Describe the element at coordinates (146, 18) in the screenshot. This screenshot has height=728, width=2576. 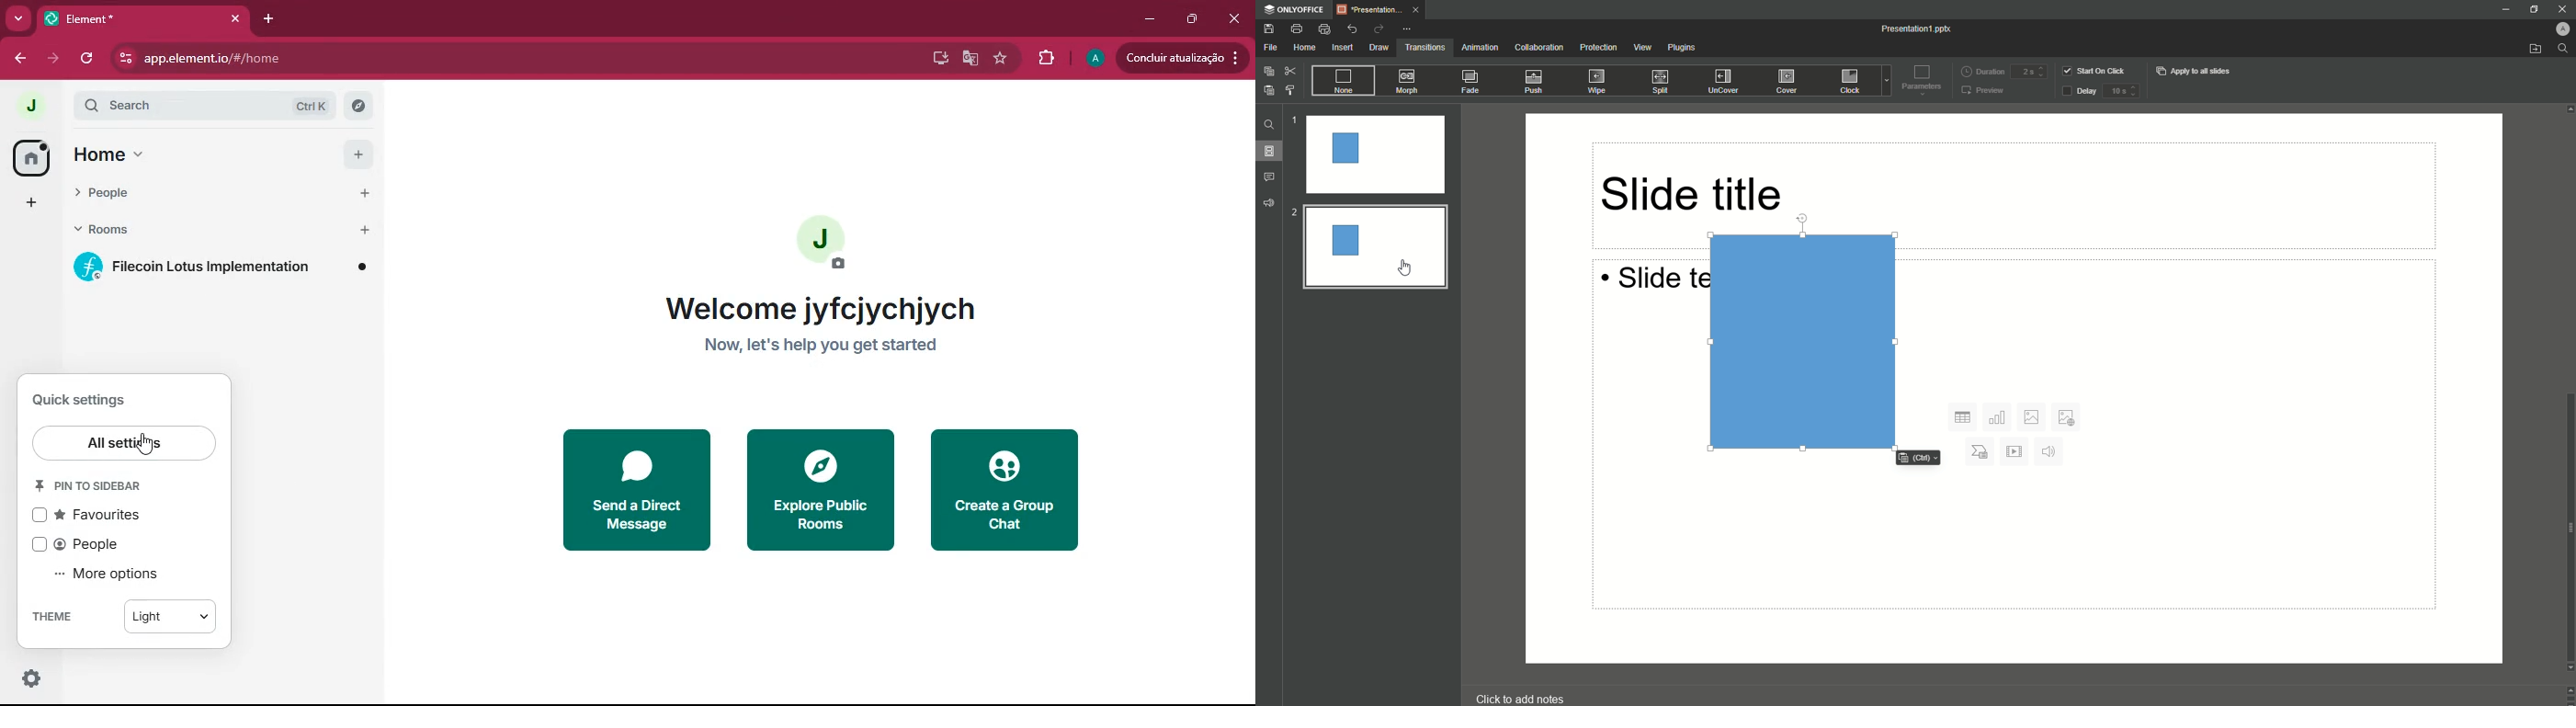
I see `element` at that location.